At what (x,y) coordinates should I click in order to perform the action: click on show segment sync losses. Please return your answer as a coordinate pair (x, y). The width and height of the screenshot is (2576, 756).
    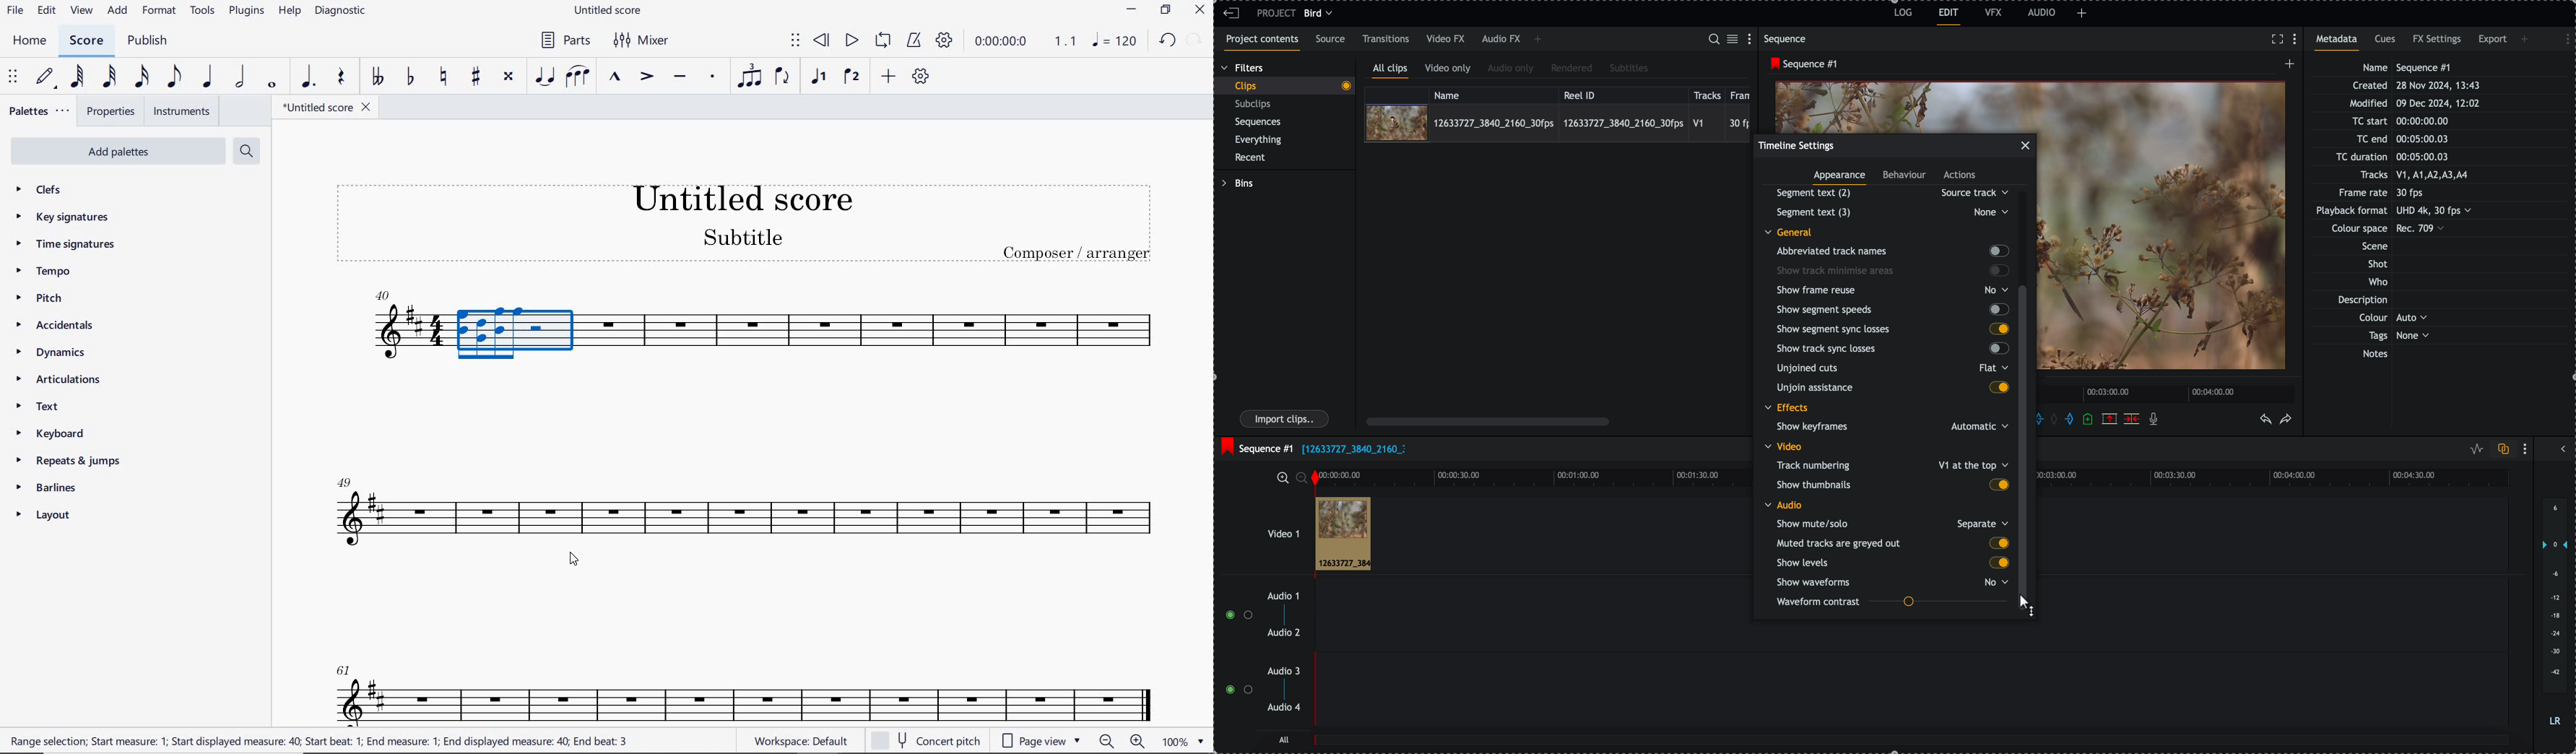
    Looking at the image, I should click on (1893, 328).